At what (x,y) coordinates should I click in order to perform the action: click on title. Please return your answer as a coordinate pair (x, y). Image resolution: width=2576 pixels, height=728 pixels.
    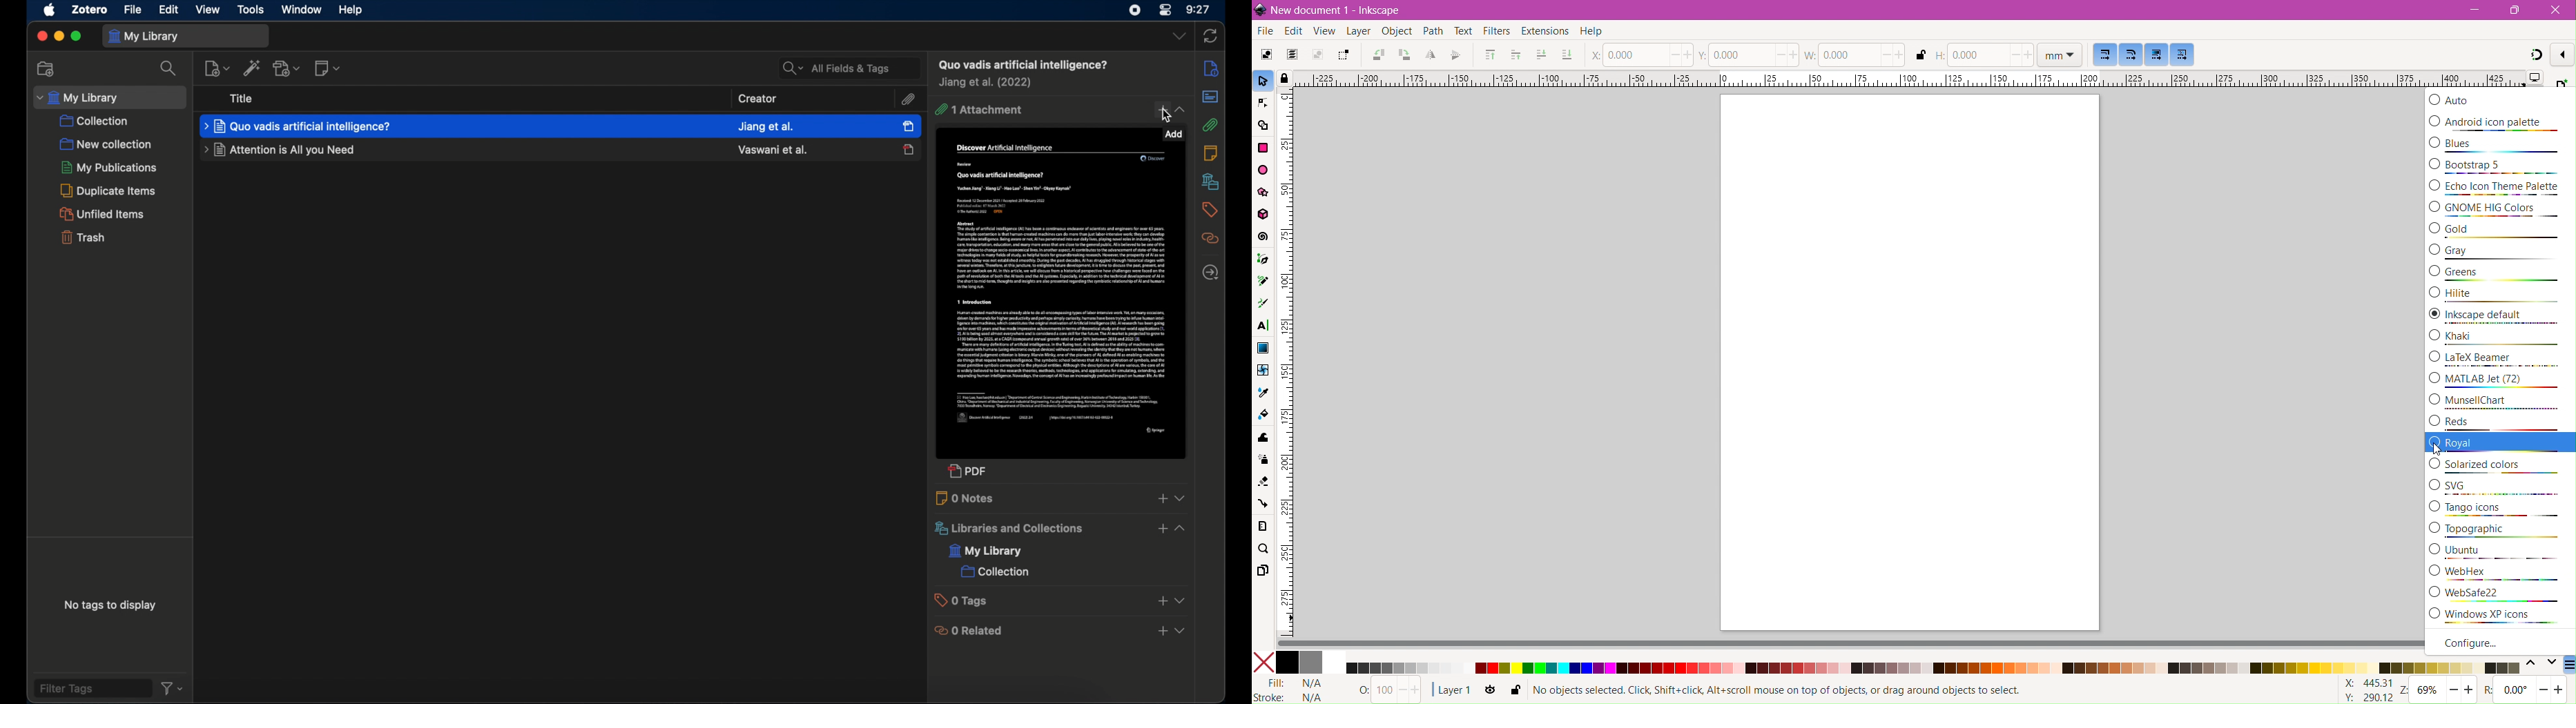
    Looking at the image, I should click on (243, 98).